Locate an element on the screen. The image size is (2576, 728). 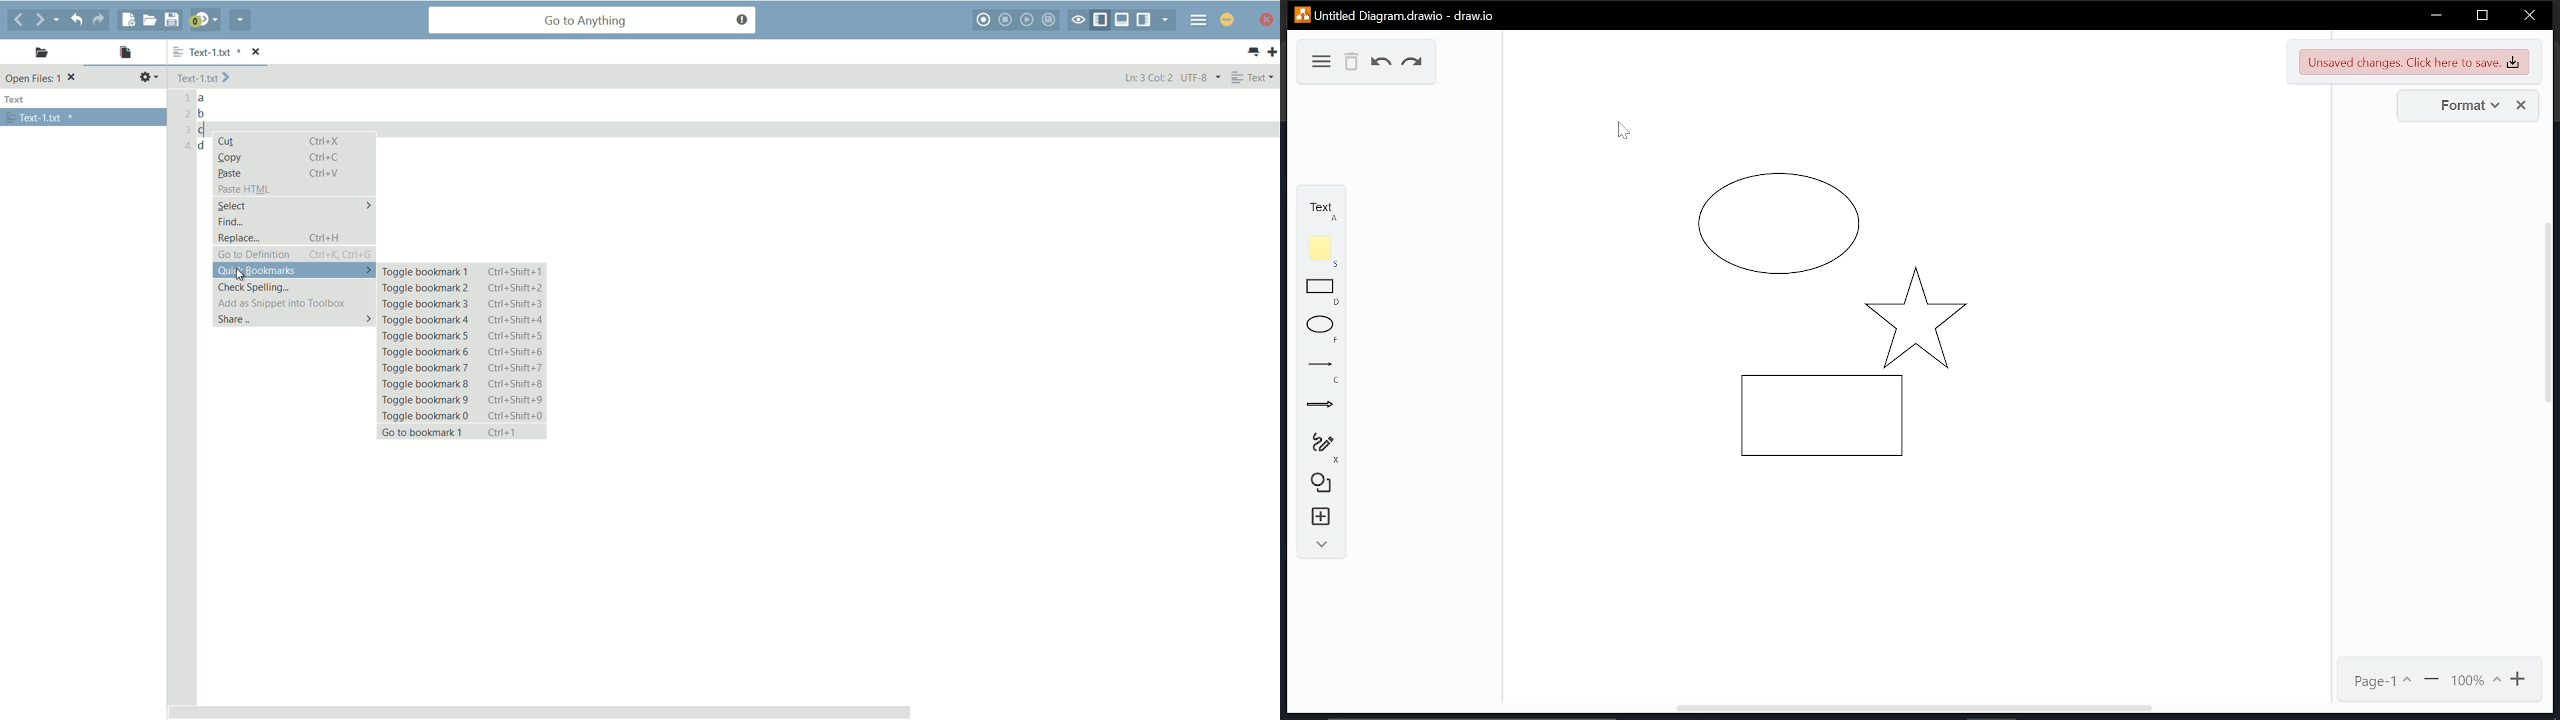
check spelling... is located at coordinates (255, 287).